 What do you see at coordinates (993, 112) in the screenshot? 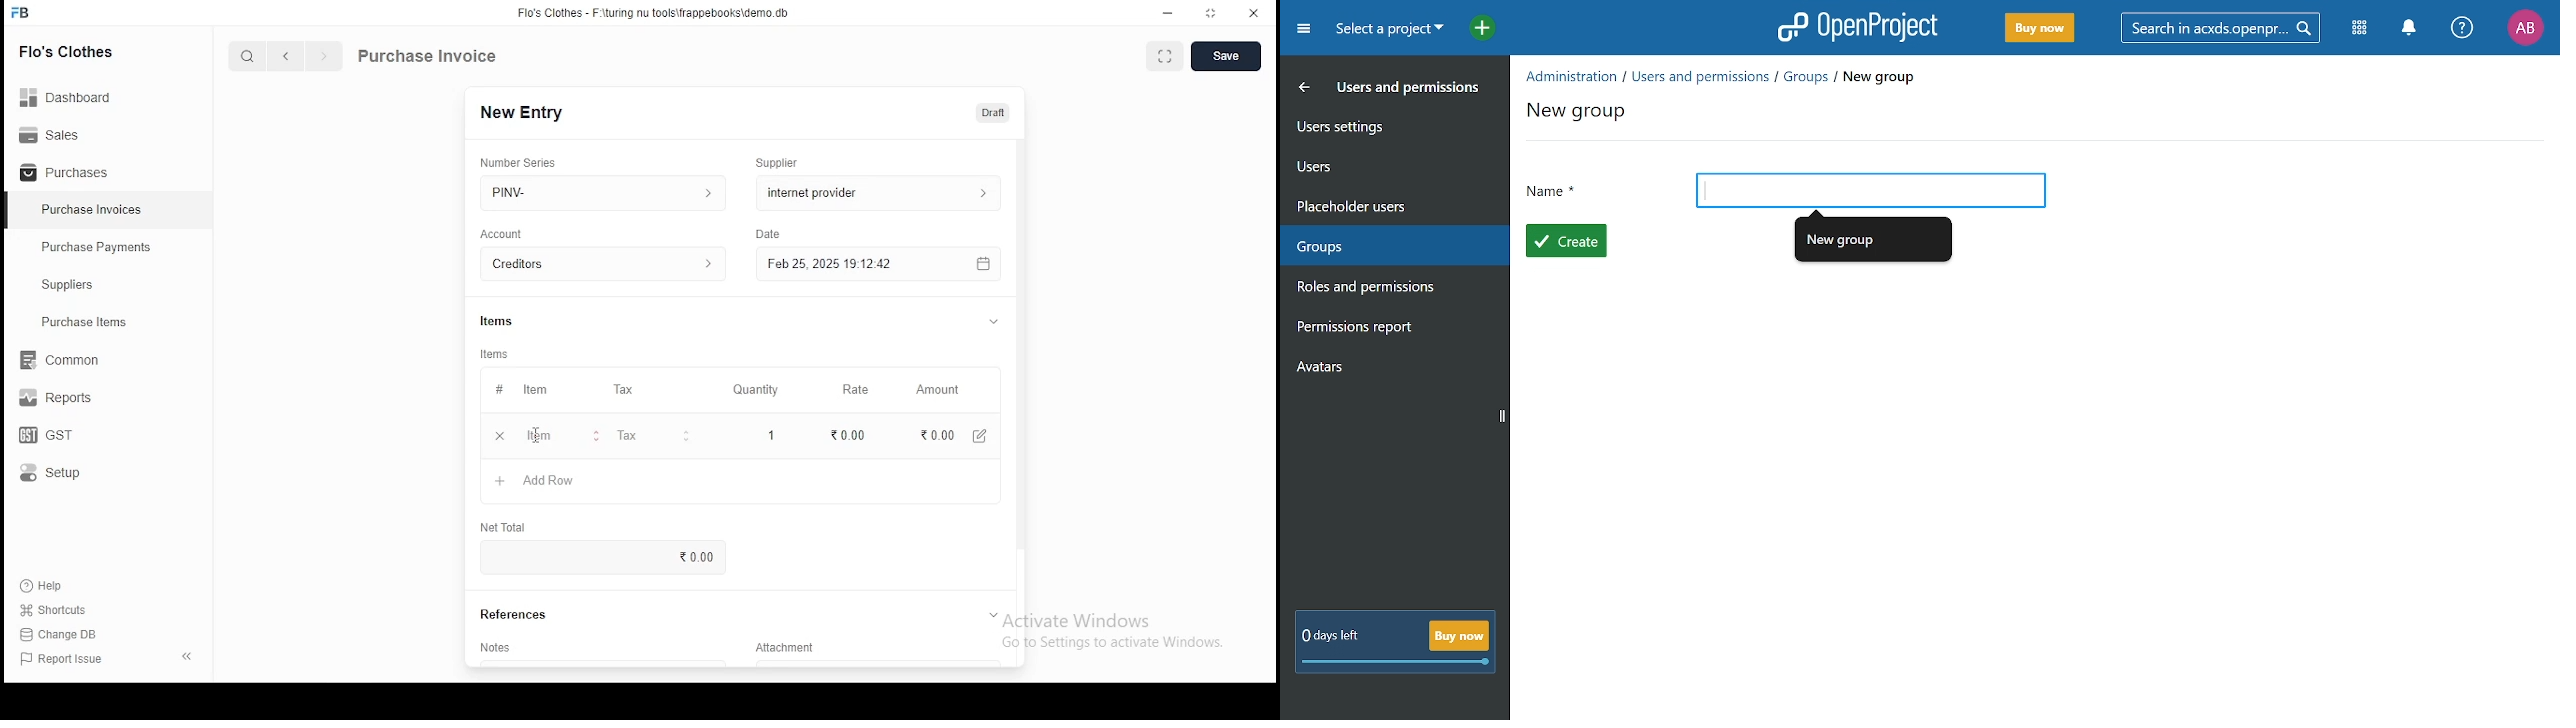
I see `draft` at bounding box center [993, 112].